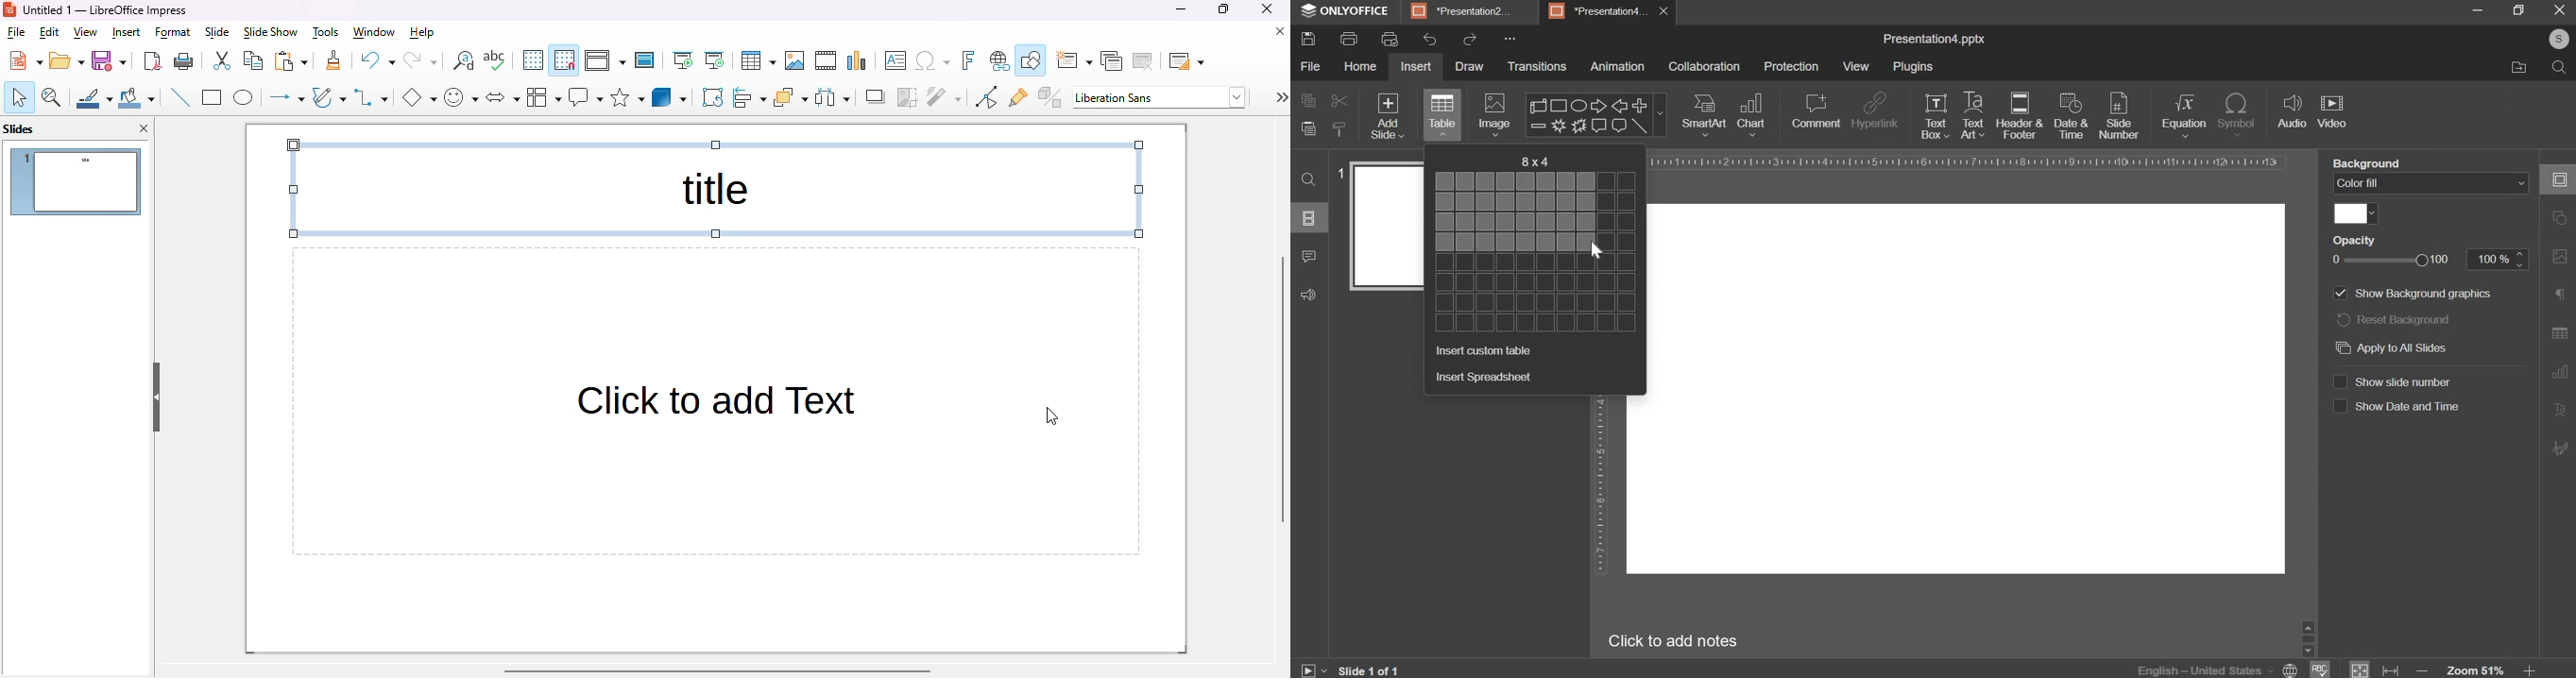 The width and height of the screenshot is (2576, 700). What do you see at coordinates (2205, 669) in the screenshot?
I see `set text language` at bounding box center [2205, 669].